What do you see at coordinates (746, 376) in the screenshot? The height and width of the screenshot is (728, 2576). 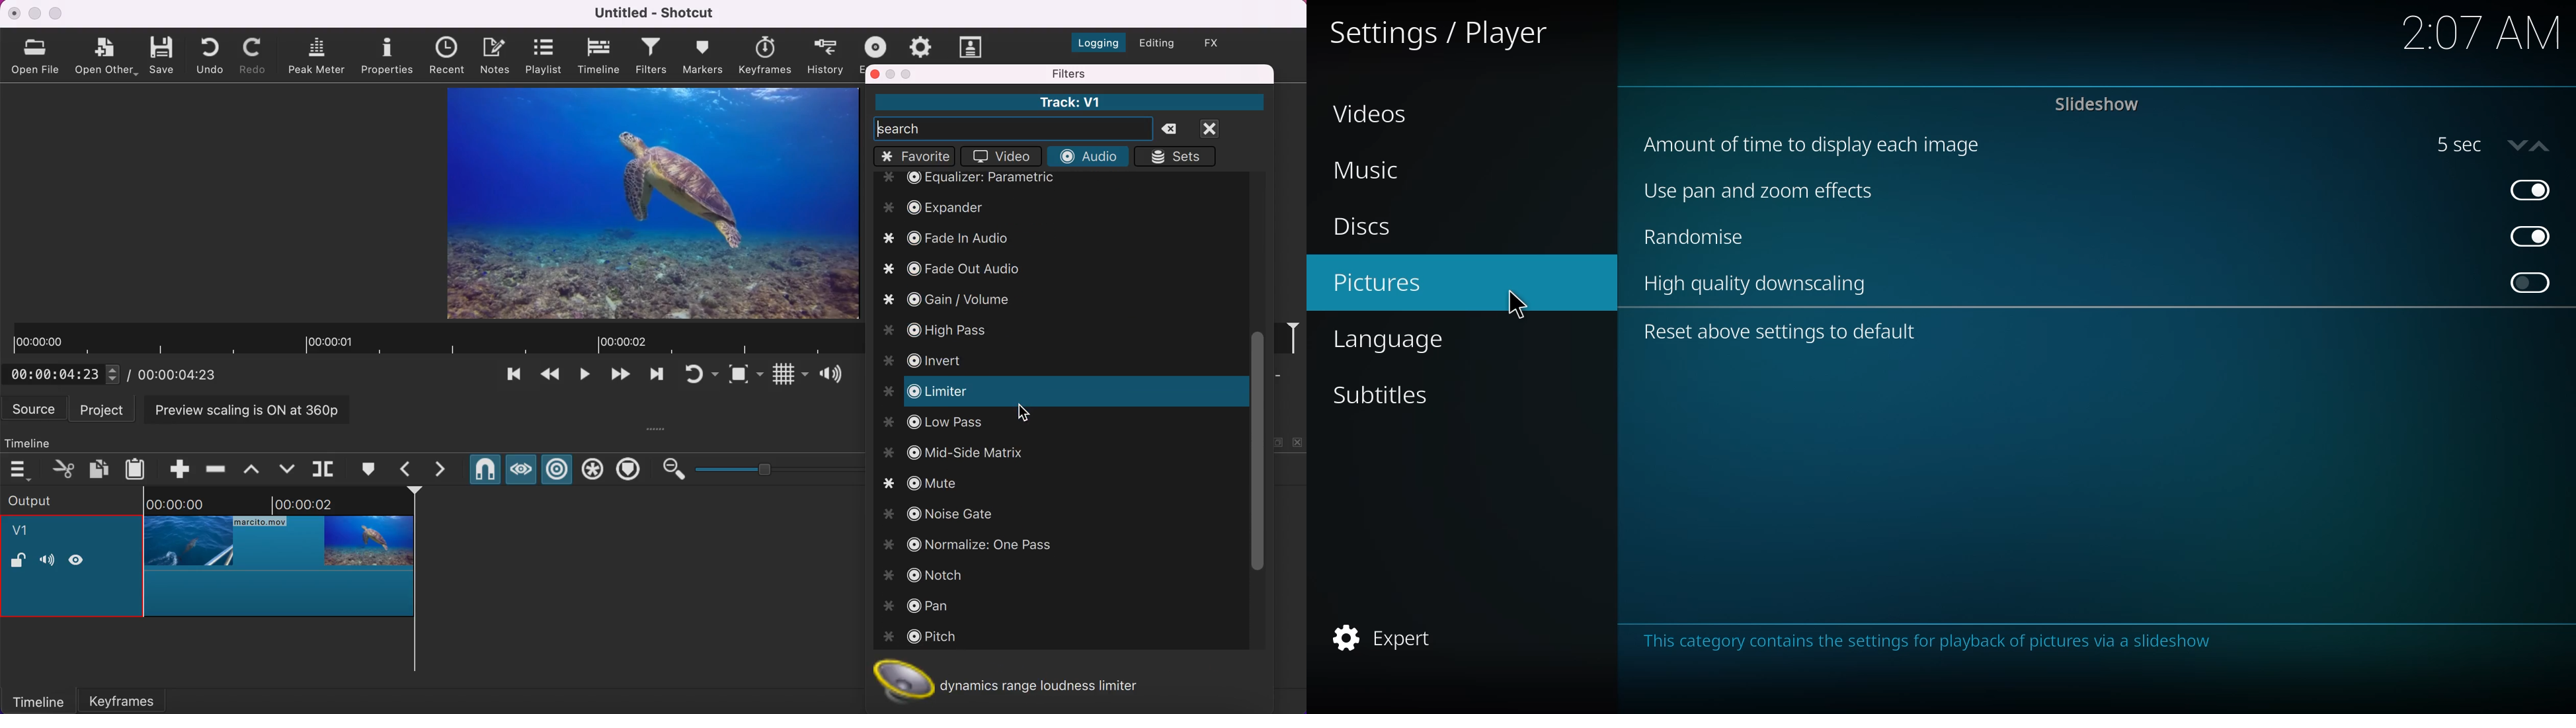 I see `toggle zoom` at bounding box center [746, 376].